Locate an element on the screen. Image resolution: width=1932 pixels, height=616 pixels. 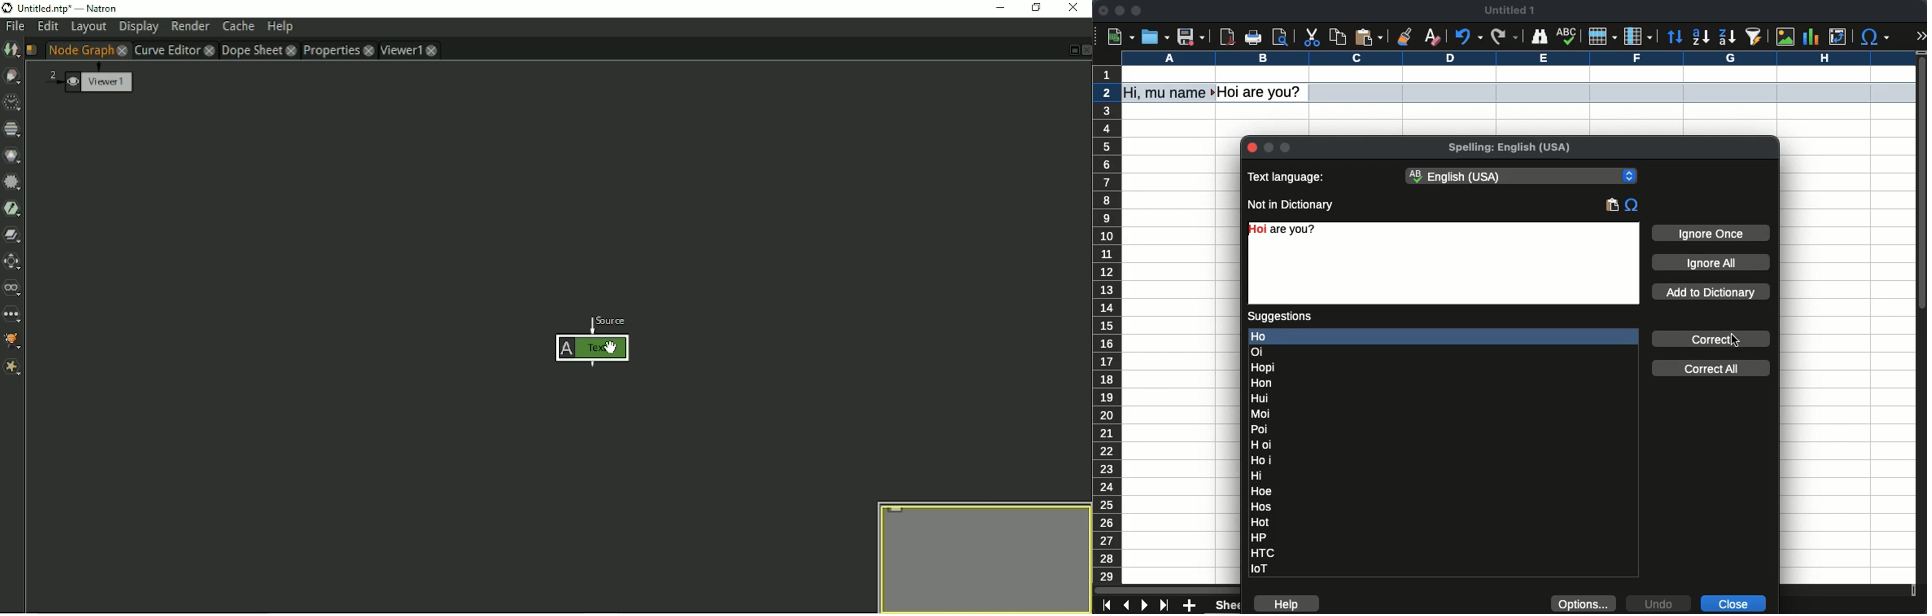
close is located at coordinates (1736, 603).